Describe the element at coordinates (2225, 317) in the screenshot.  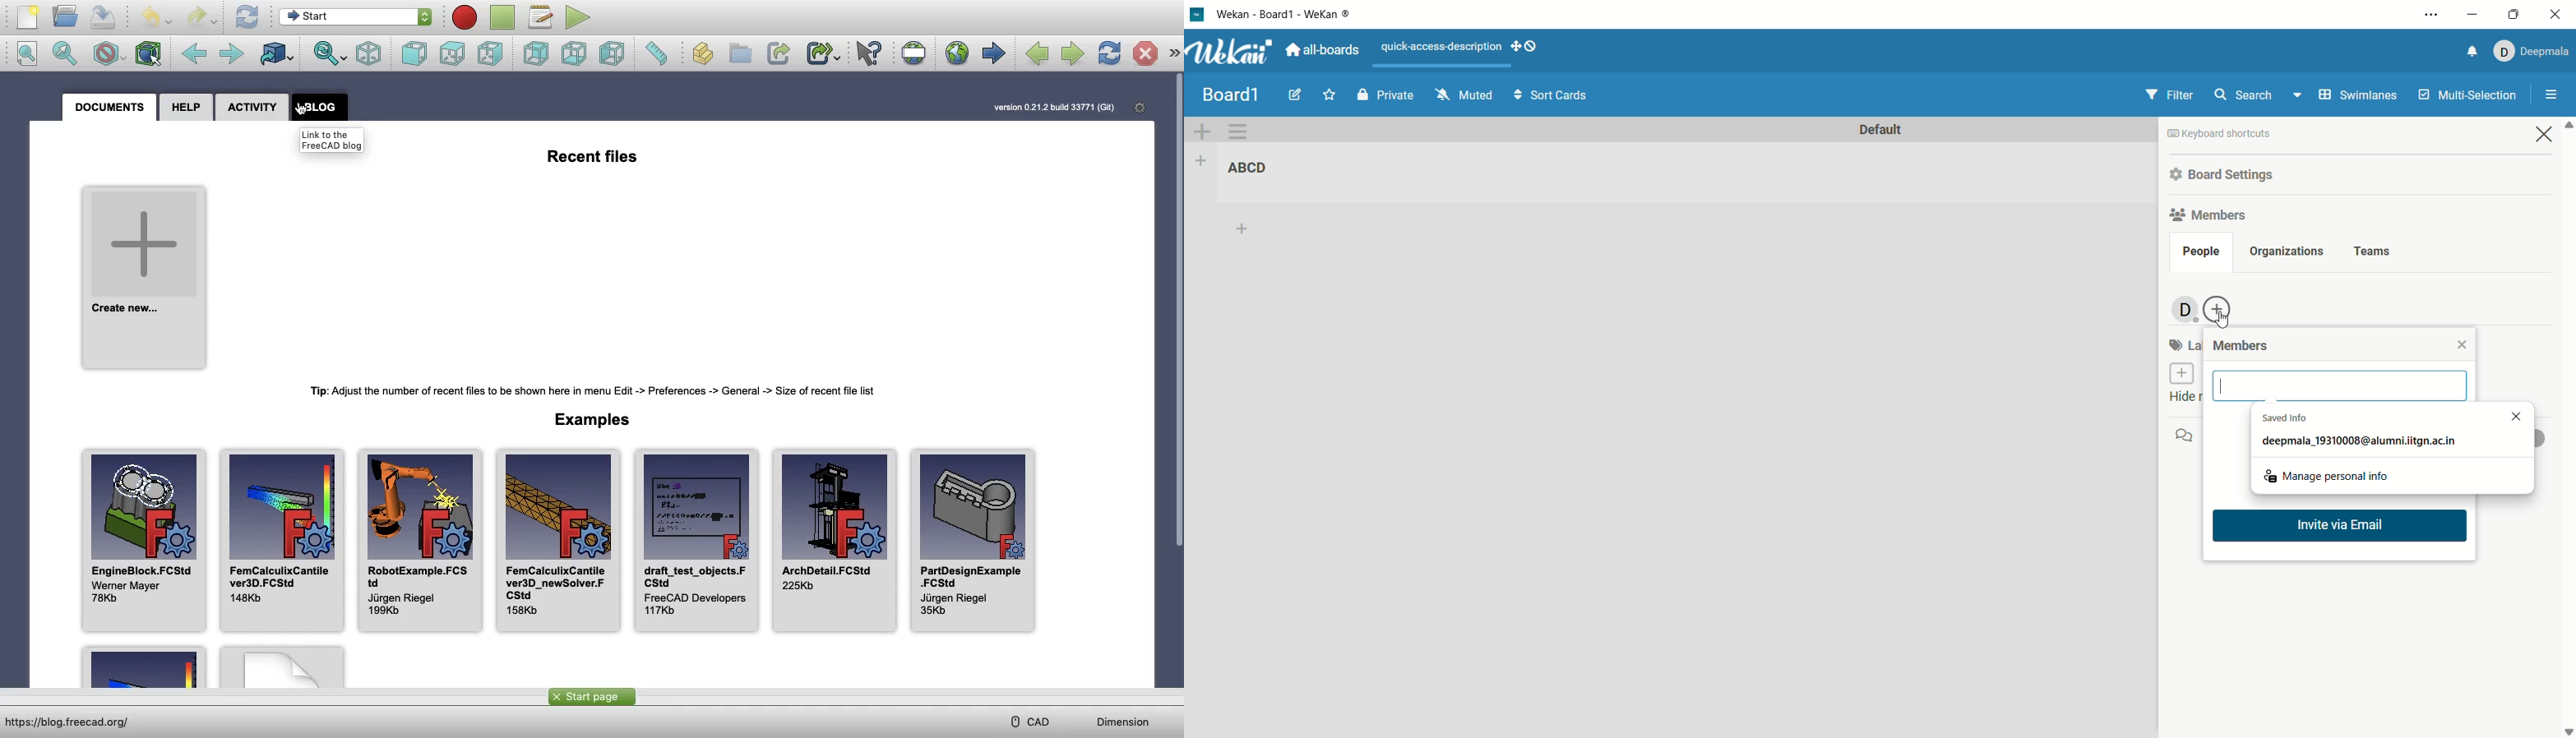
I see `cursor` at that location.